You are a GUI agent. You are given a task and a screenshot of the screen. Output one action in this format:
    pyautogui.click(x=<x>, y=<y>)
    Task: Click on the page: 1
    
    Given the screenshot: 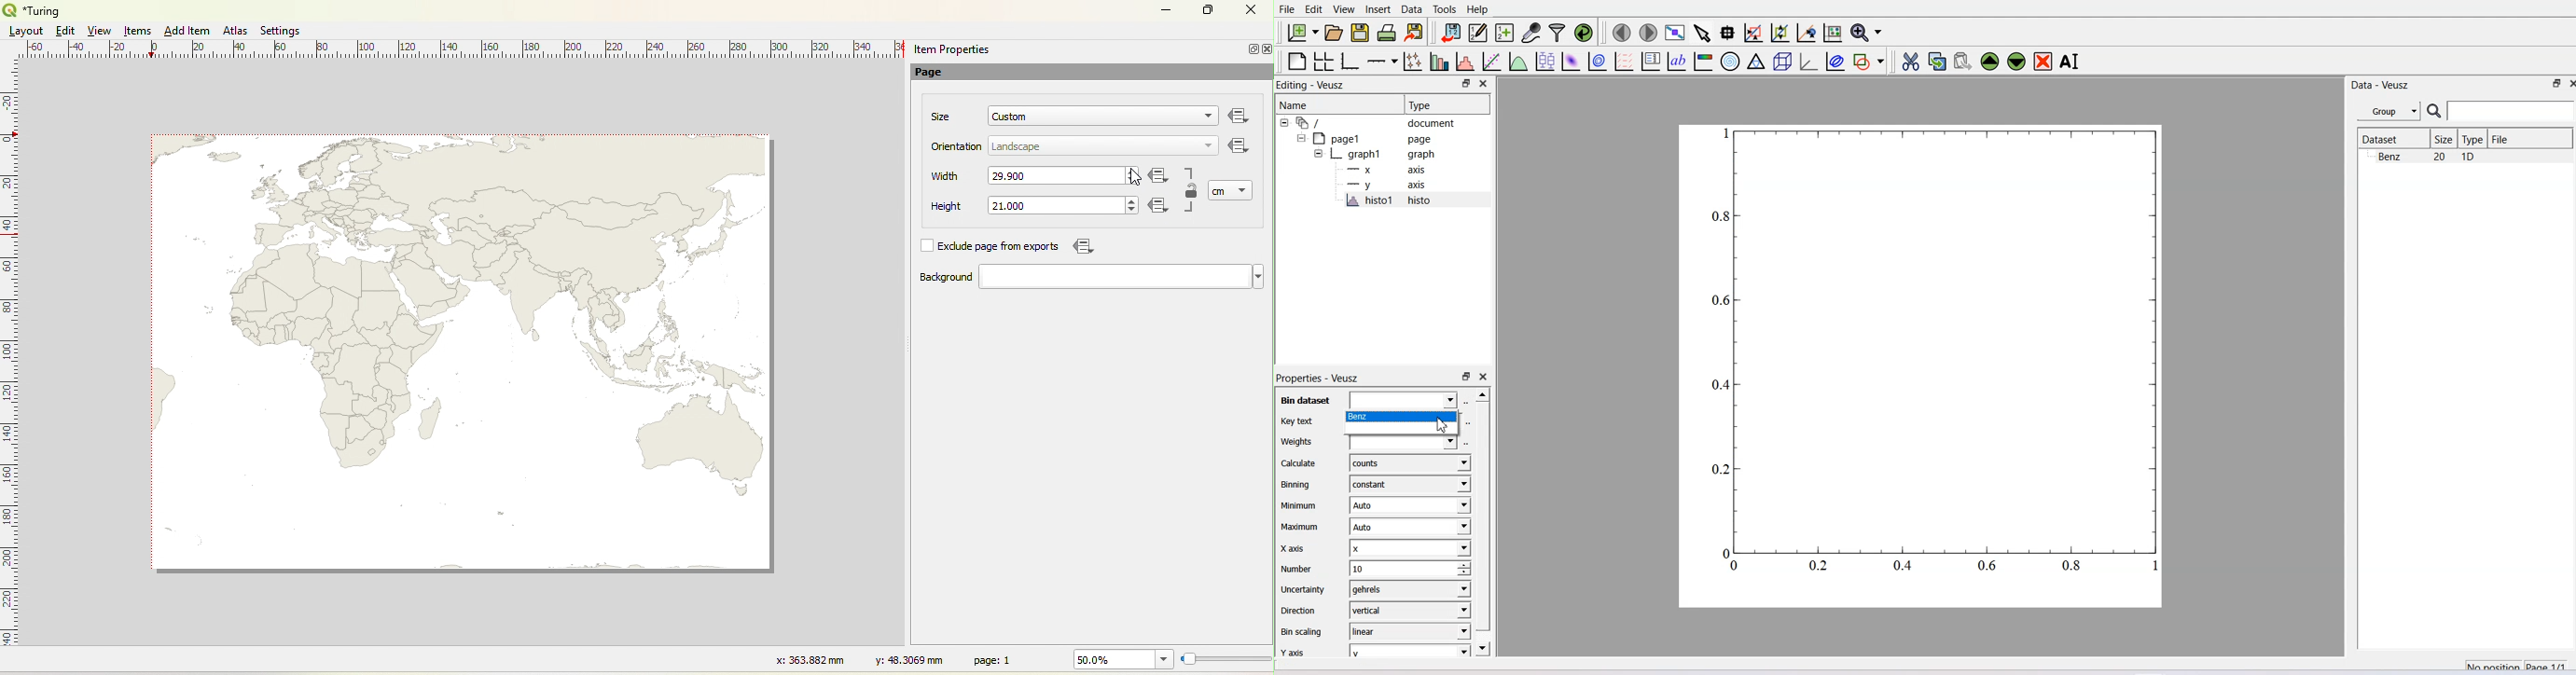 What is the action you would take?
    pyautogui.click(x=995, y=659)
    